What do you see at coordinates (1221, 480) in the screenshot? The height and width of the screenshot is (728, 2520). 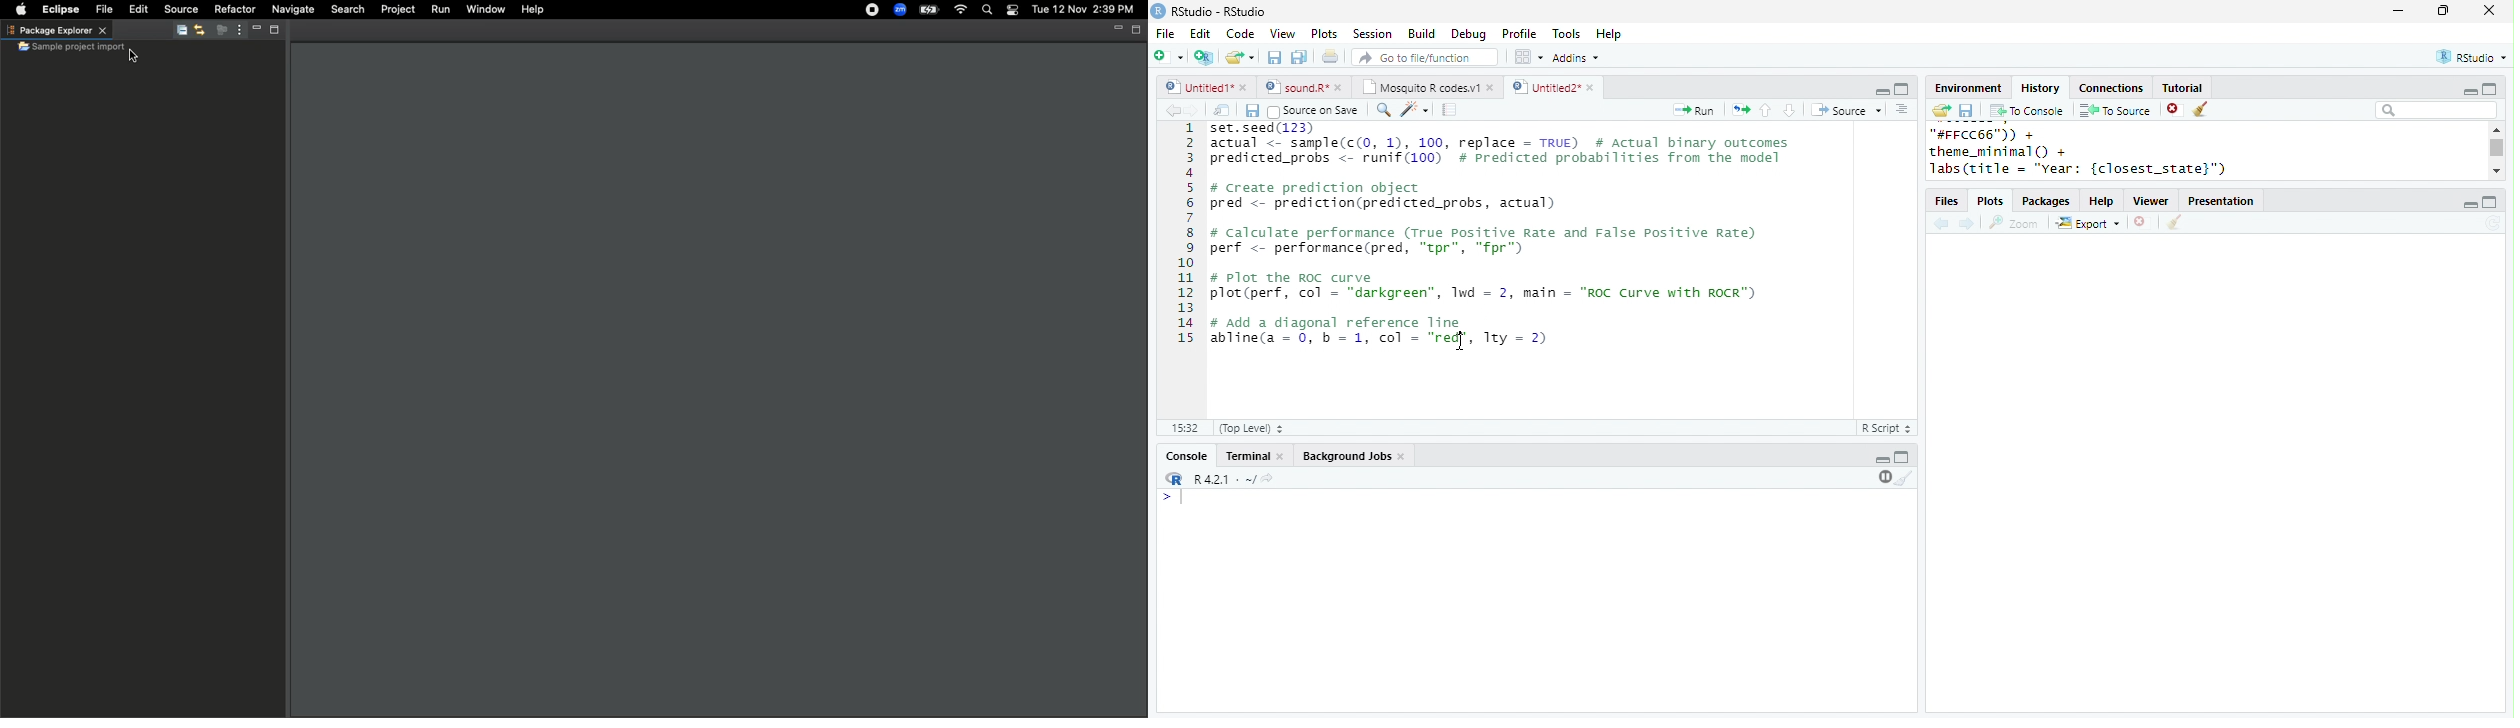 I see `R 4.2.1 .~/` at bounding box center [1221, 480].